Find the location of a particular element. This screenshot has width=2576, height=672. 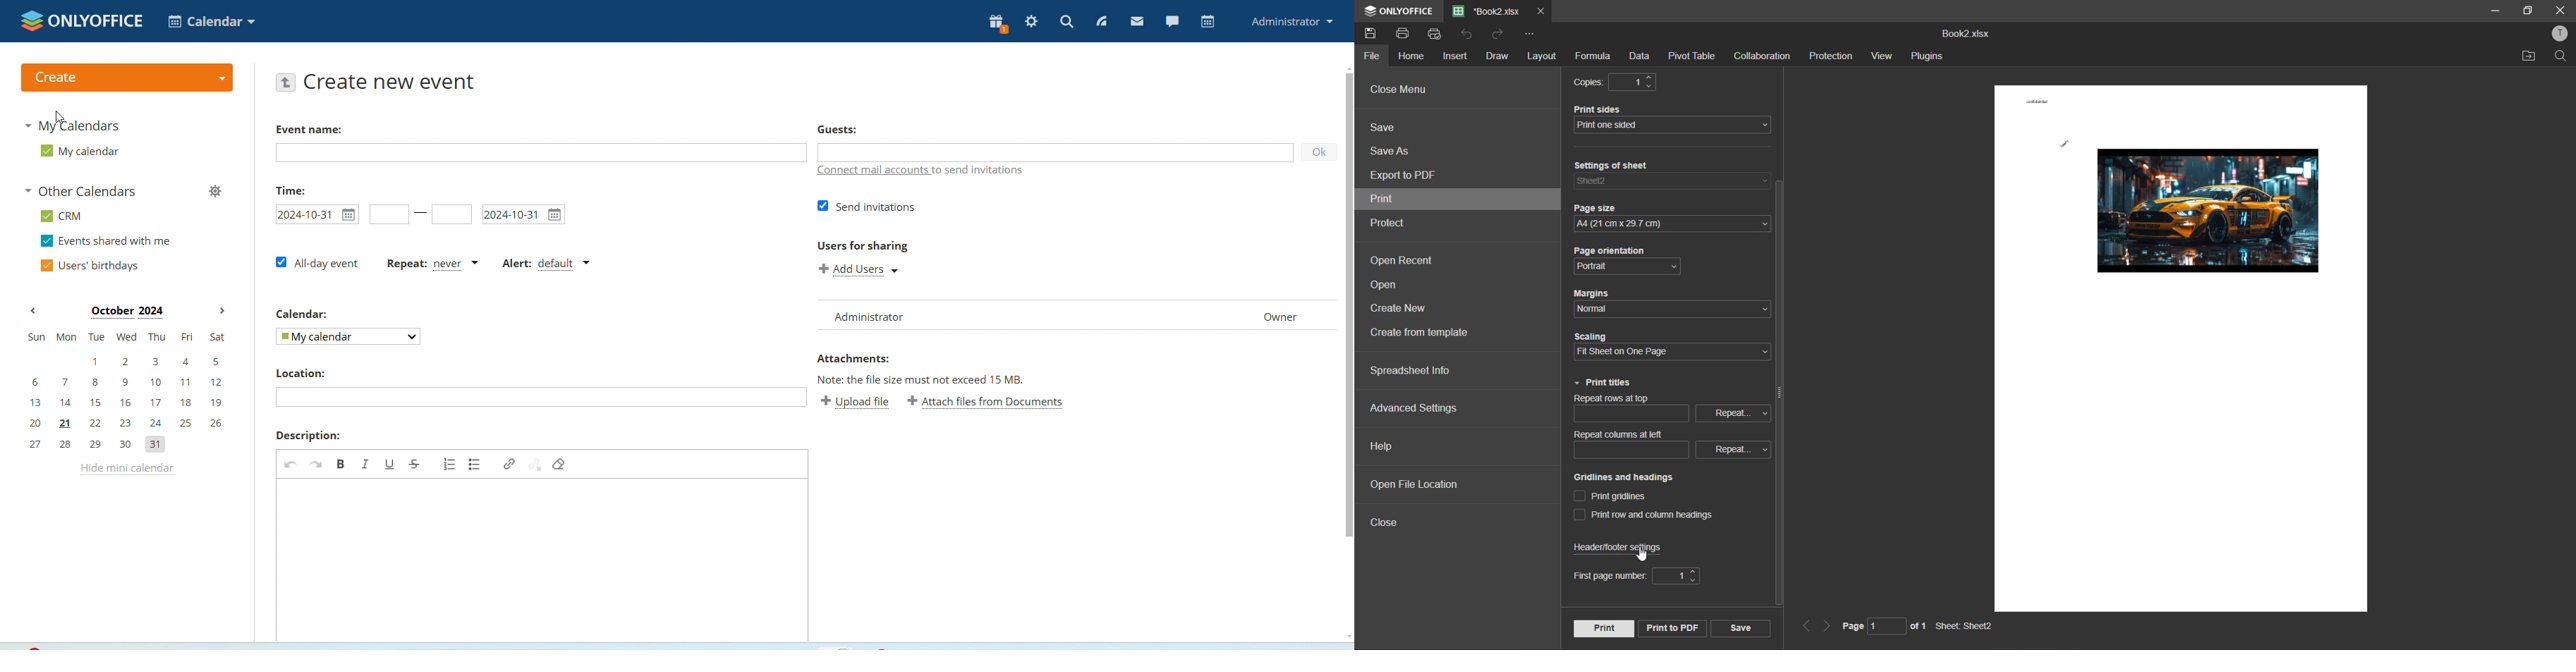

close is located at coordinates (2560, 9).